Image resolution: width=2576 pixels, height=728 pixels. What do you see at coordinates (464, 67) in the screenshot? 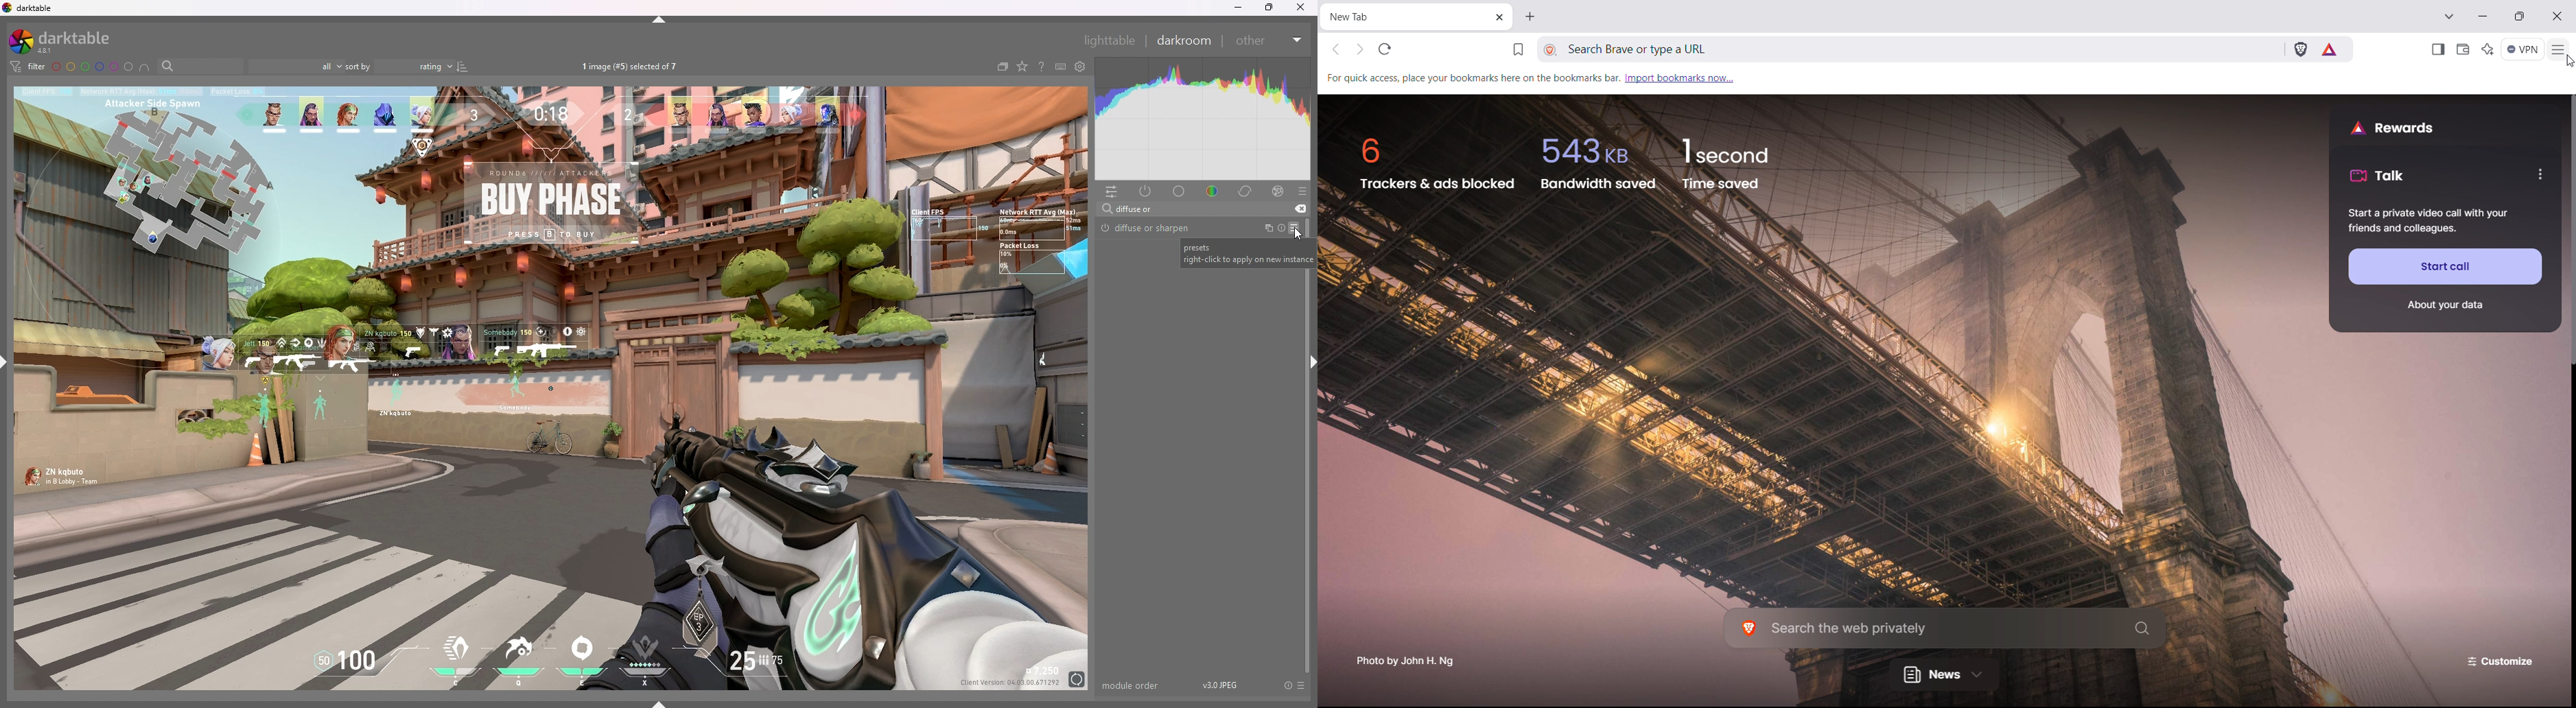
I see `reverse sort order` at bounding box center [464, 67].